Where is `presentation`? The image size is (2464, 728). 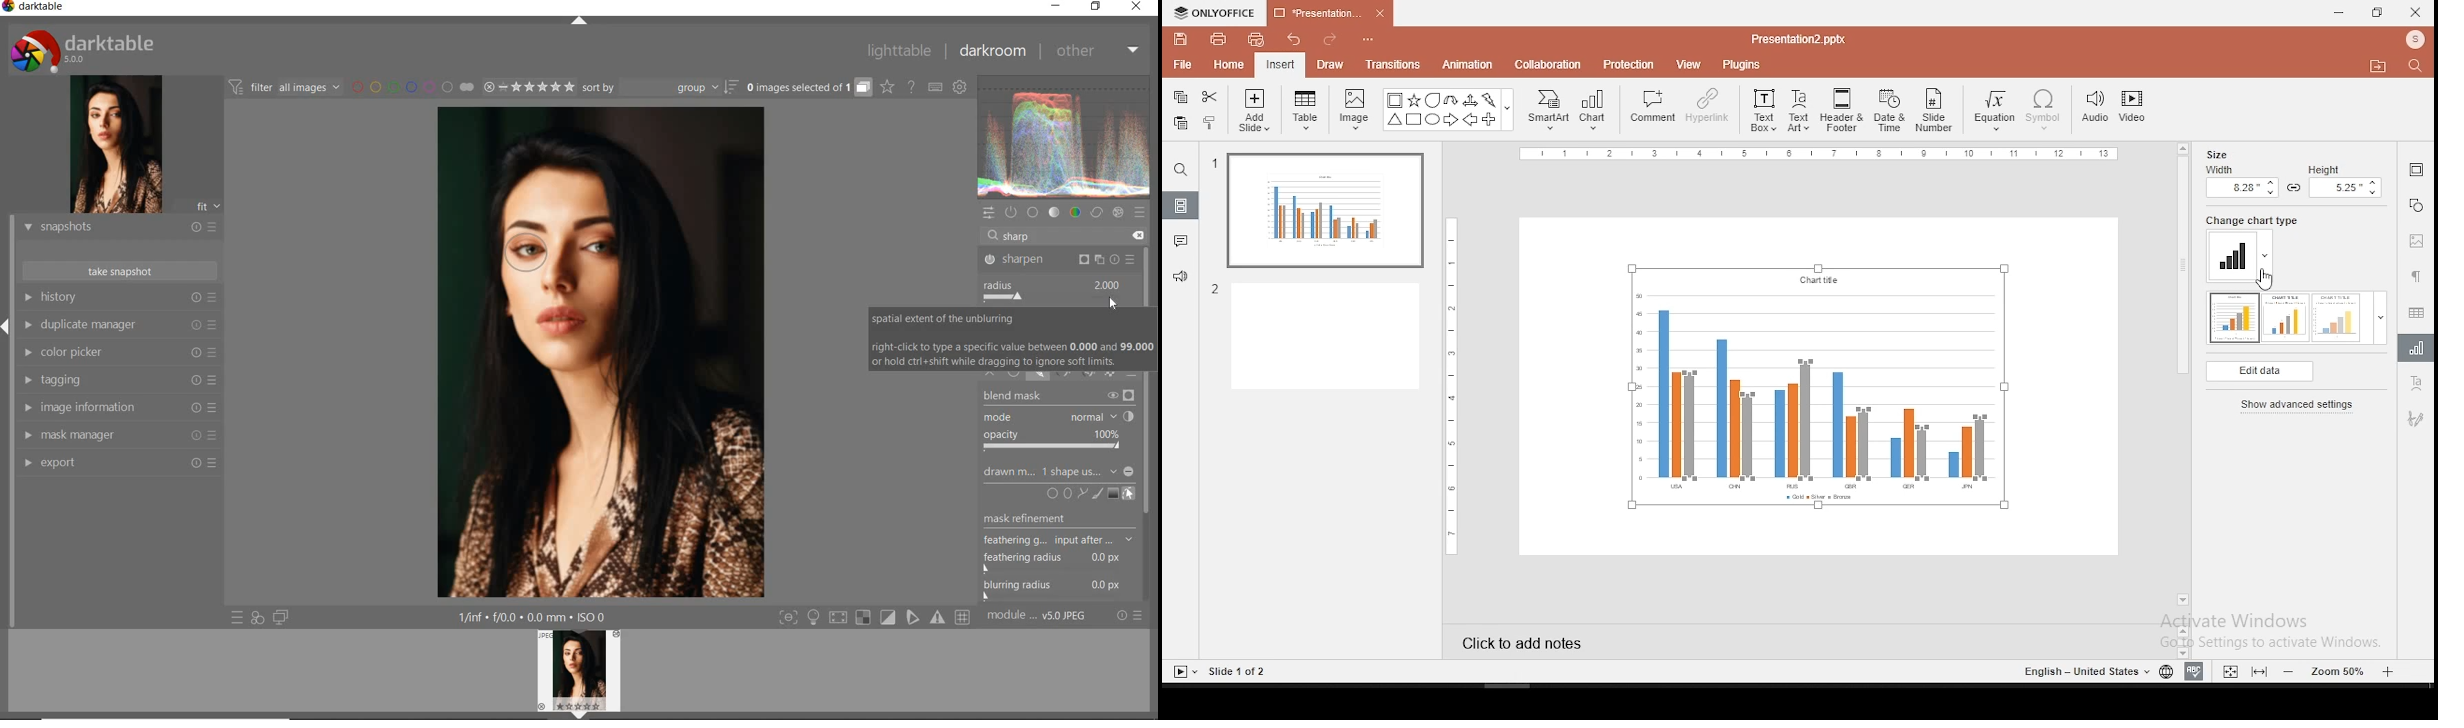 presentation is located at coordinates (1327, 13).